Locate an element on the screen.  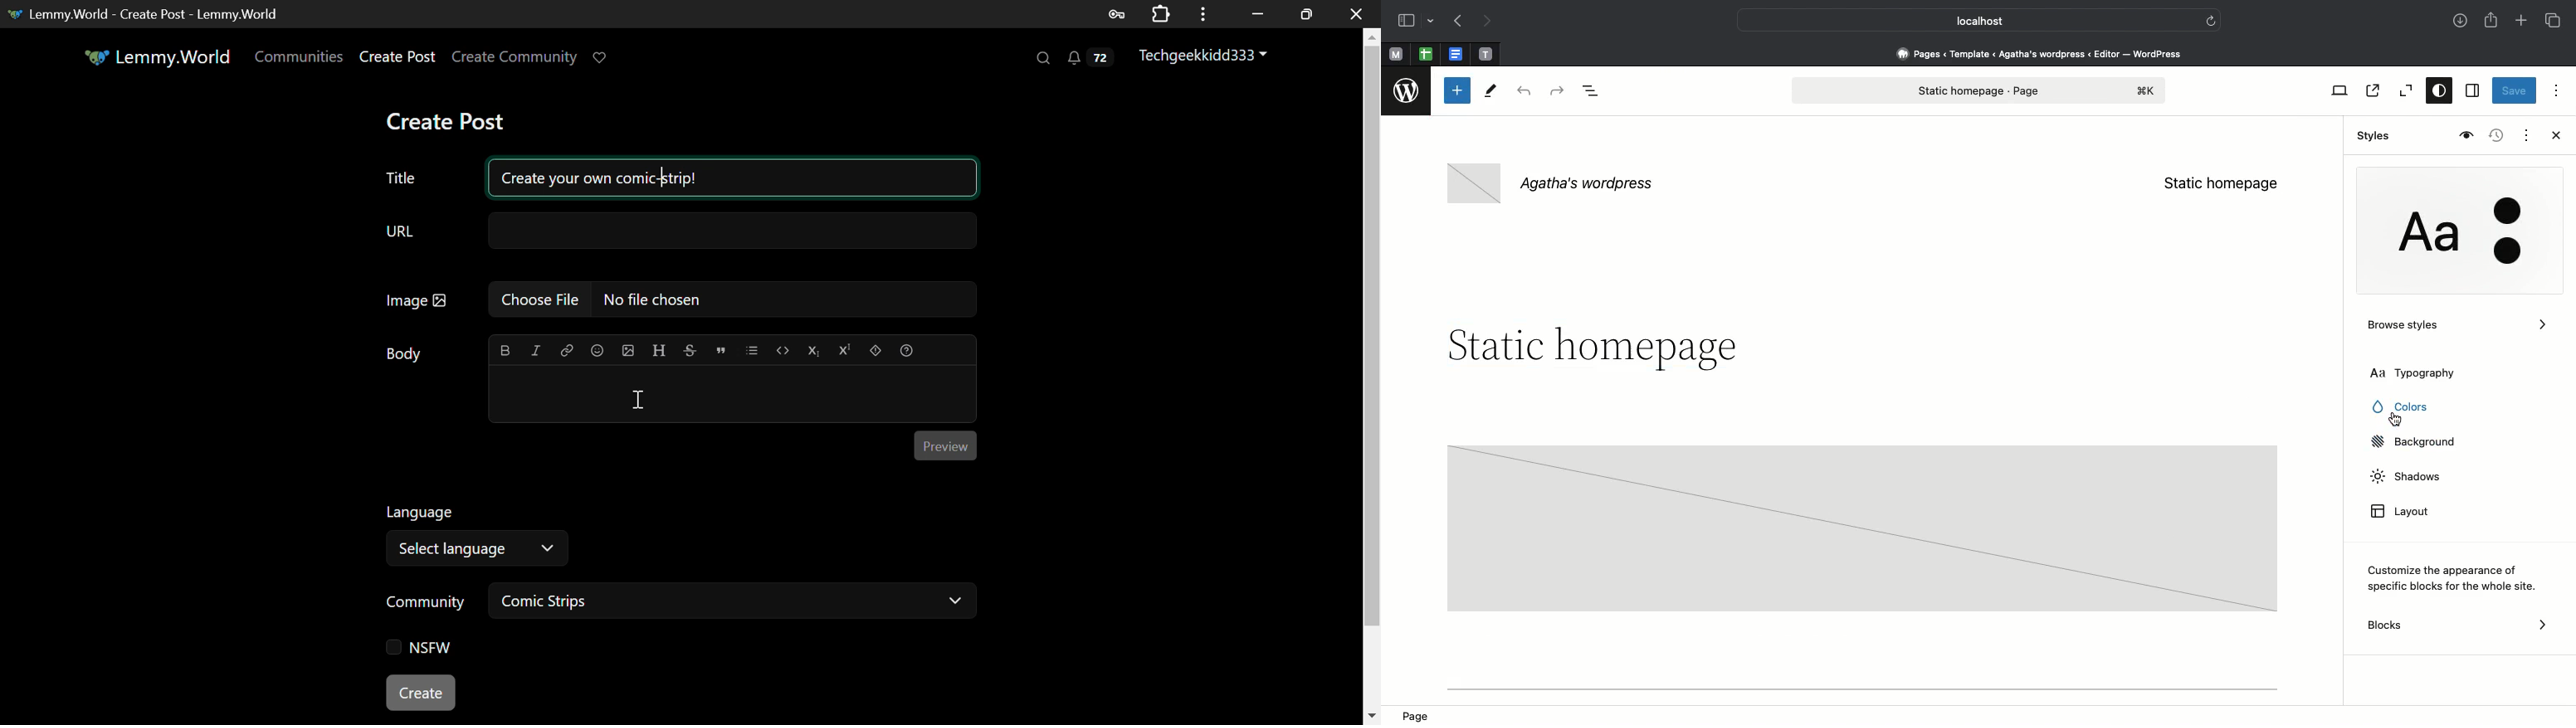
Pinned tab is located at coordinates (1395, 55).